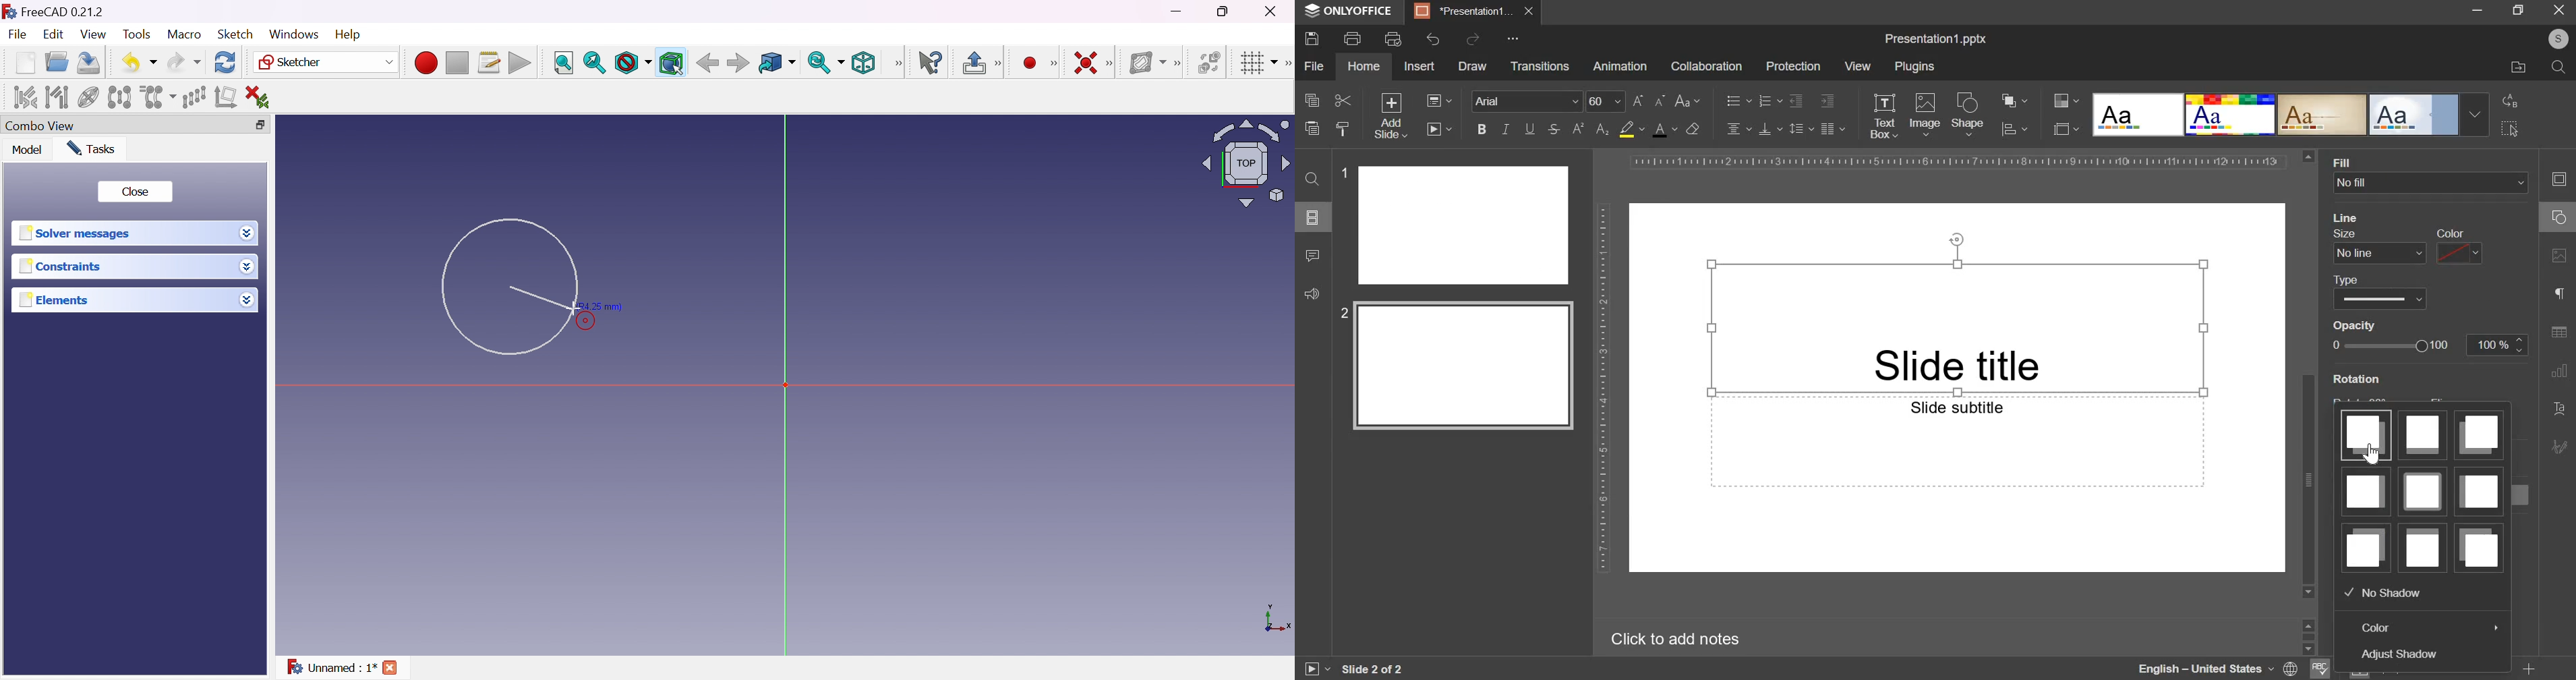 This screenshot has width=2576, height=700. What do you see at coordinates (1465, 11) in the screenshot?
I see `tab 1` at bounding box center [1465, 11].